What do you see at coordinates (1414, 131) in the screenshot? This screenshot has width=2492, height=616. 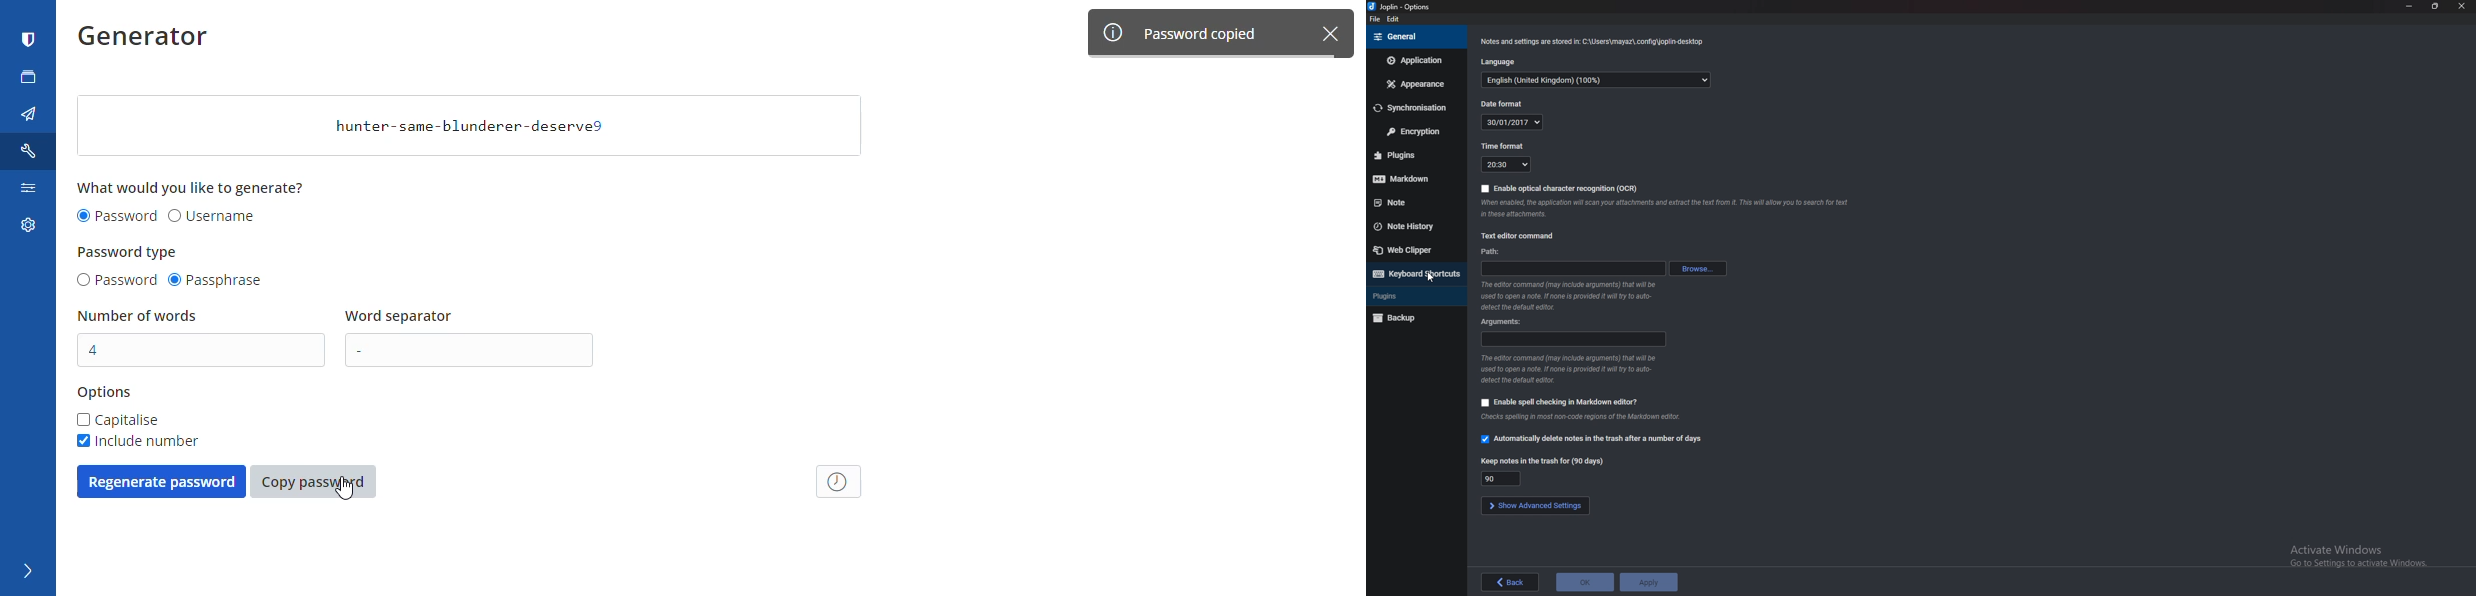 I see `Encryption` at bounding box center [1414, 131].